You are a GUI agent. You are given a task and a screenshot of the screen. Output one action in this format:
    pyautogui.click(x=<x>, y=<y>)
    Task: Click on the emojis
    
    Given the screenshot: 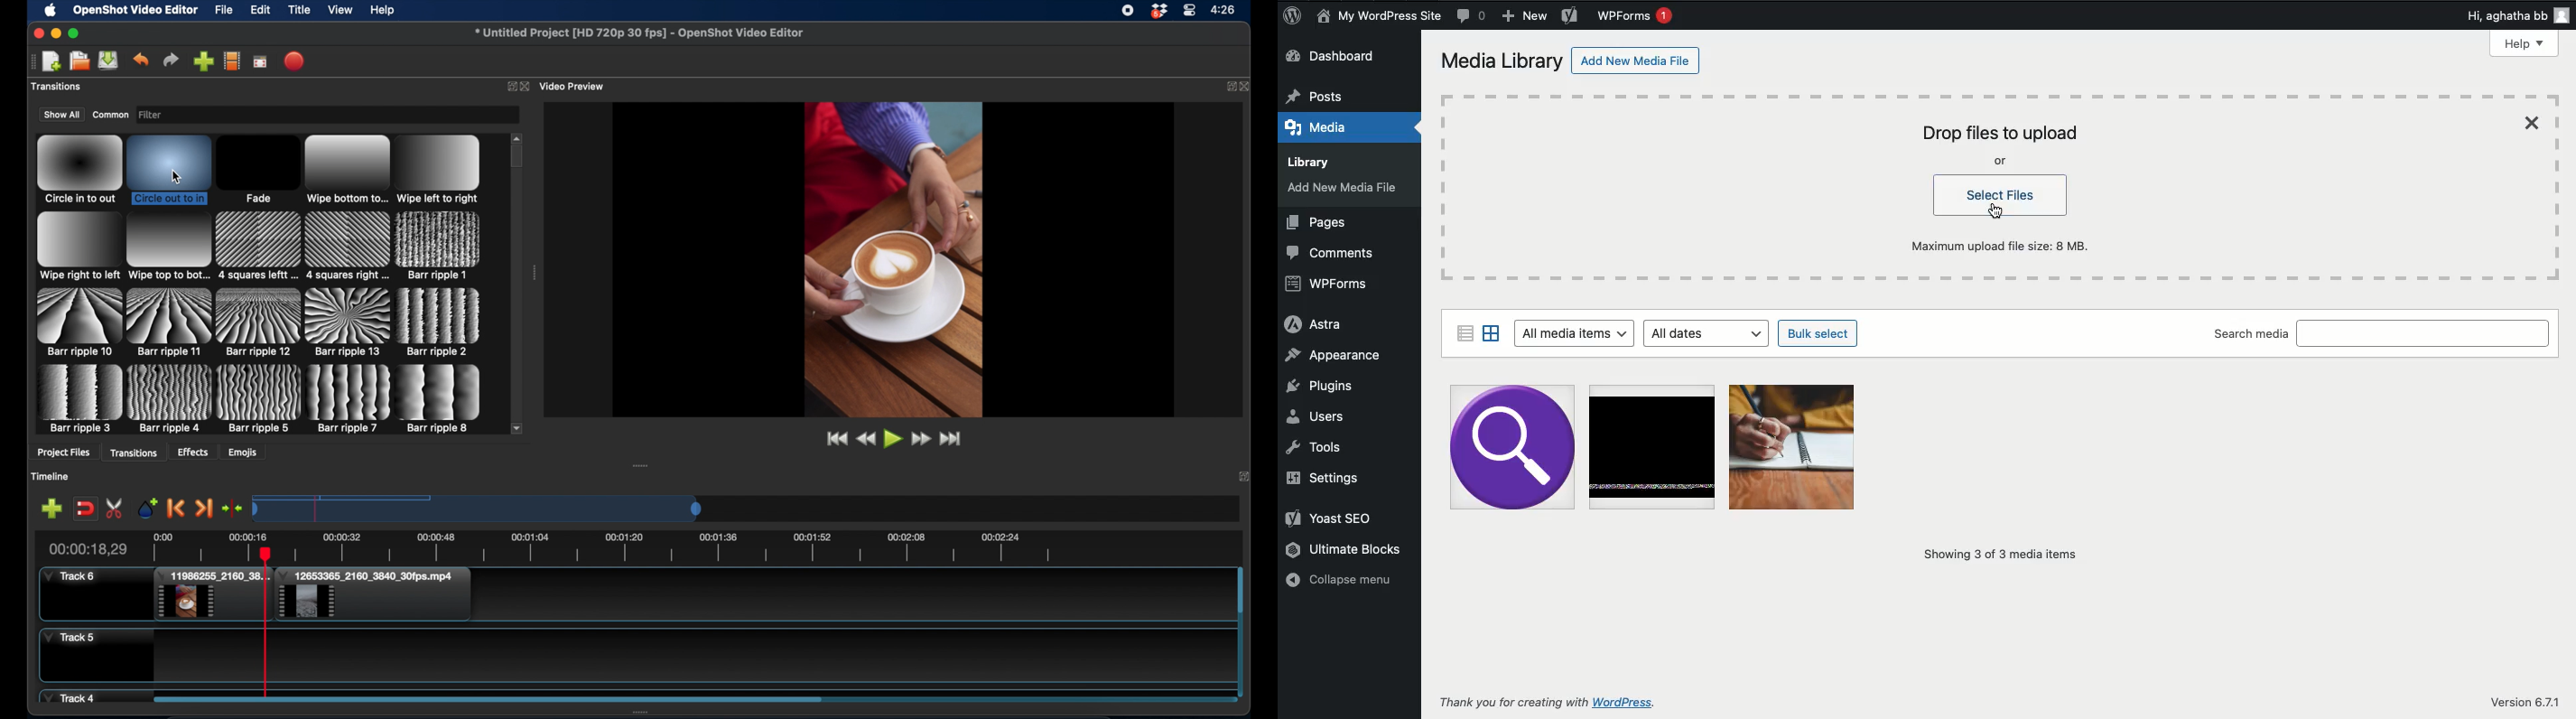 What is the action you would take?
    pyautogui.click(x=243, y=452)
    